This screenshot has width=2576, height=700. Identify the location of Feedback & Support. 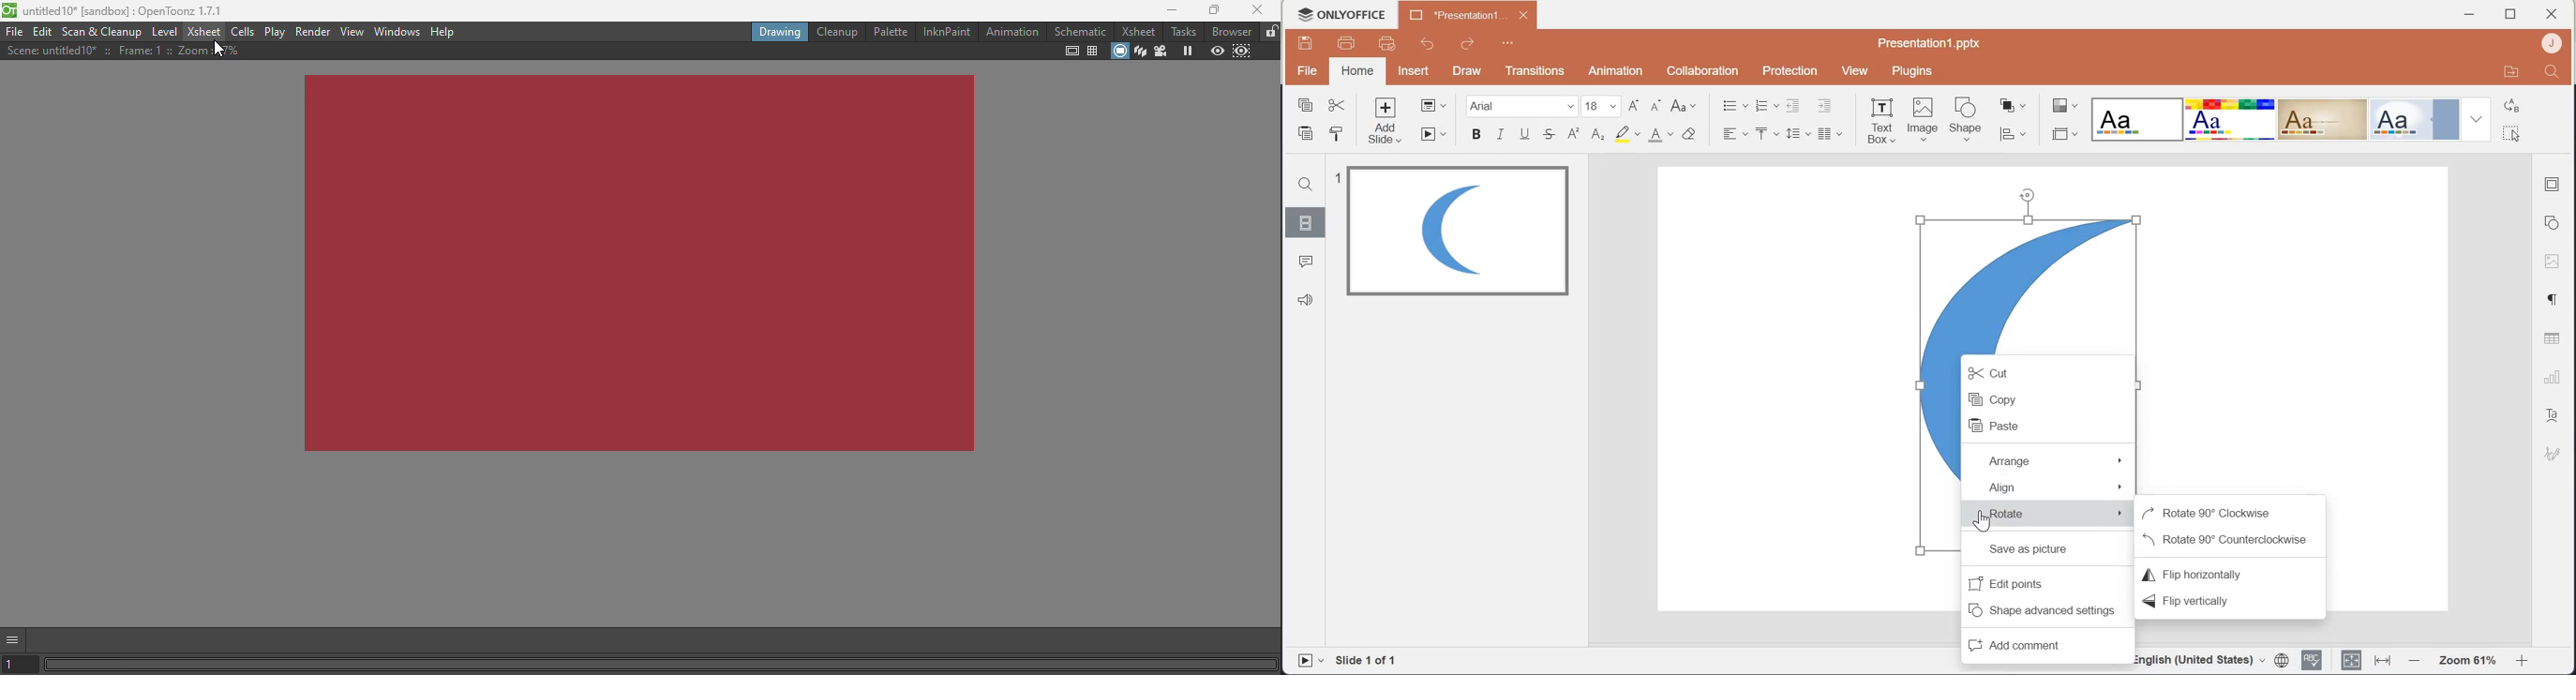
(1305, 300).